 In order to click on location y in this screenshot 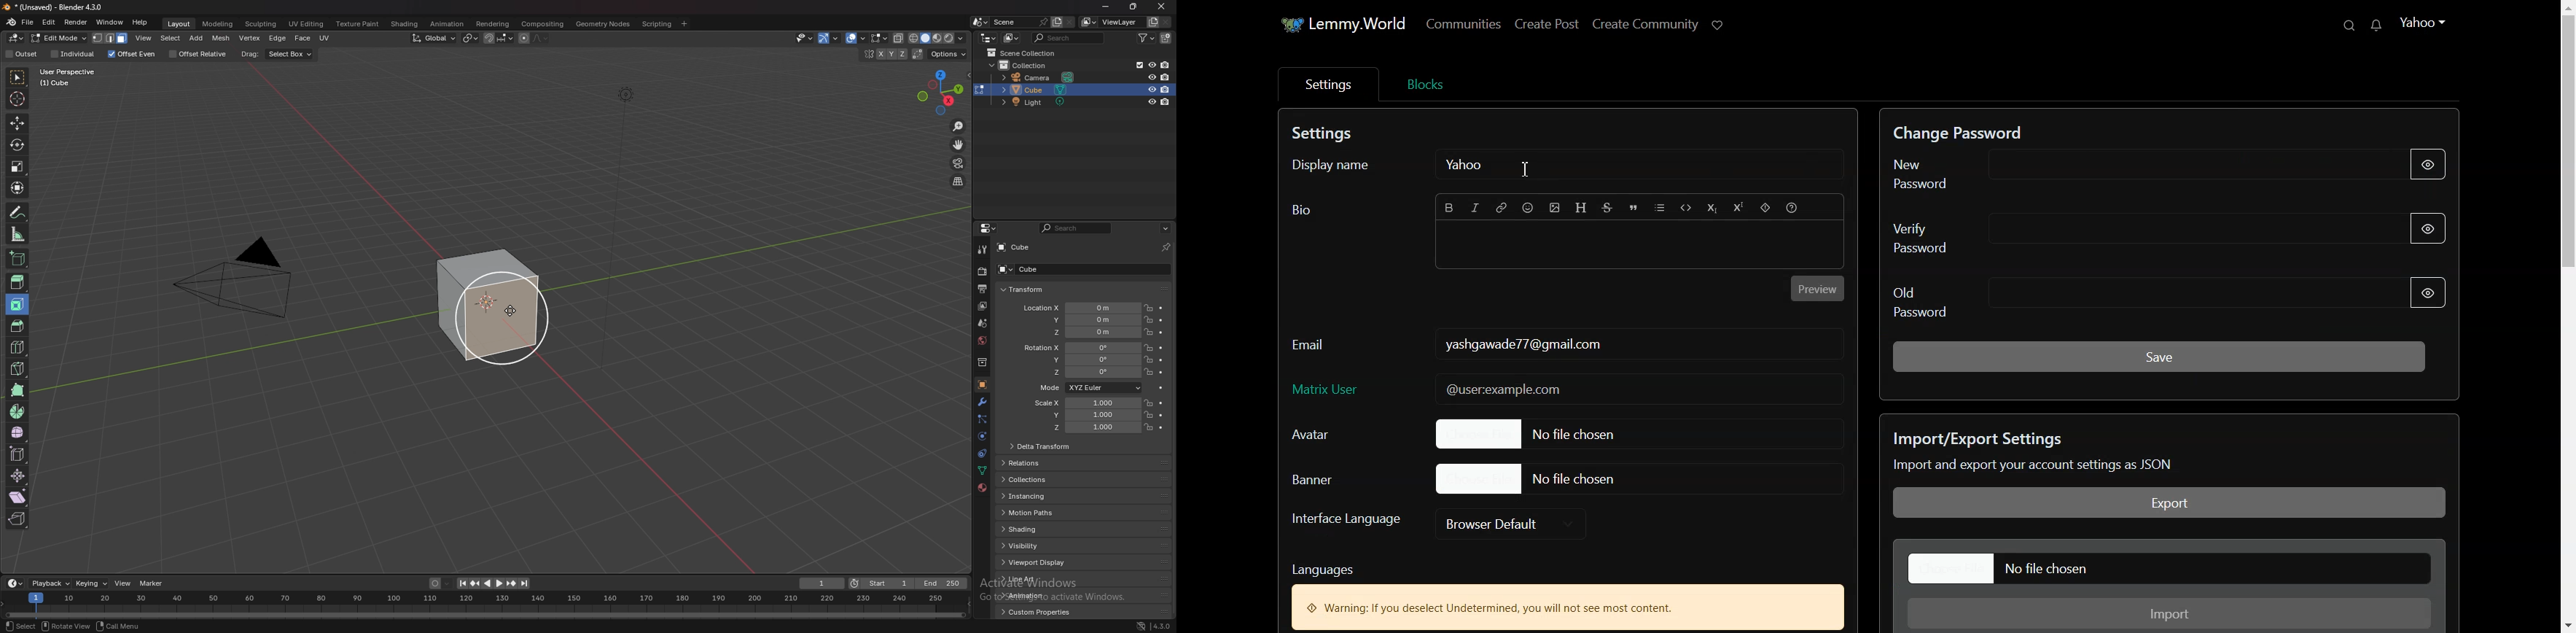, I will do `click(1081, 320)`.